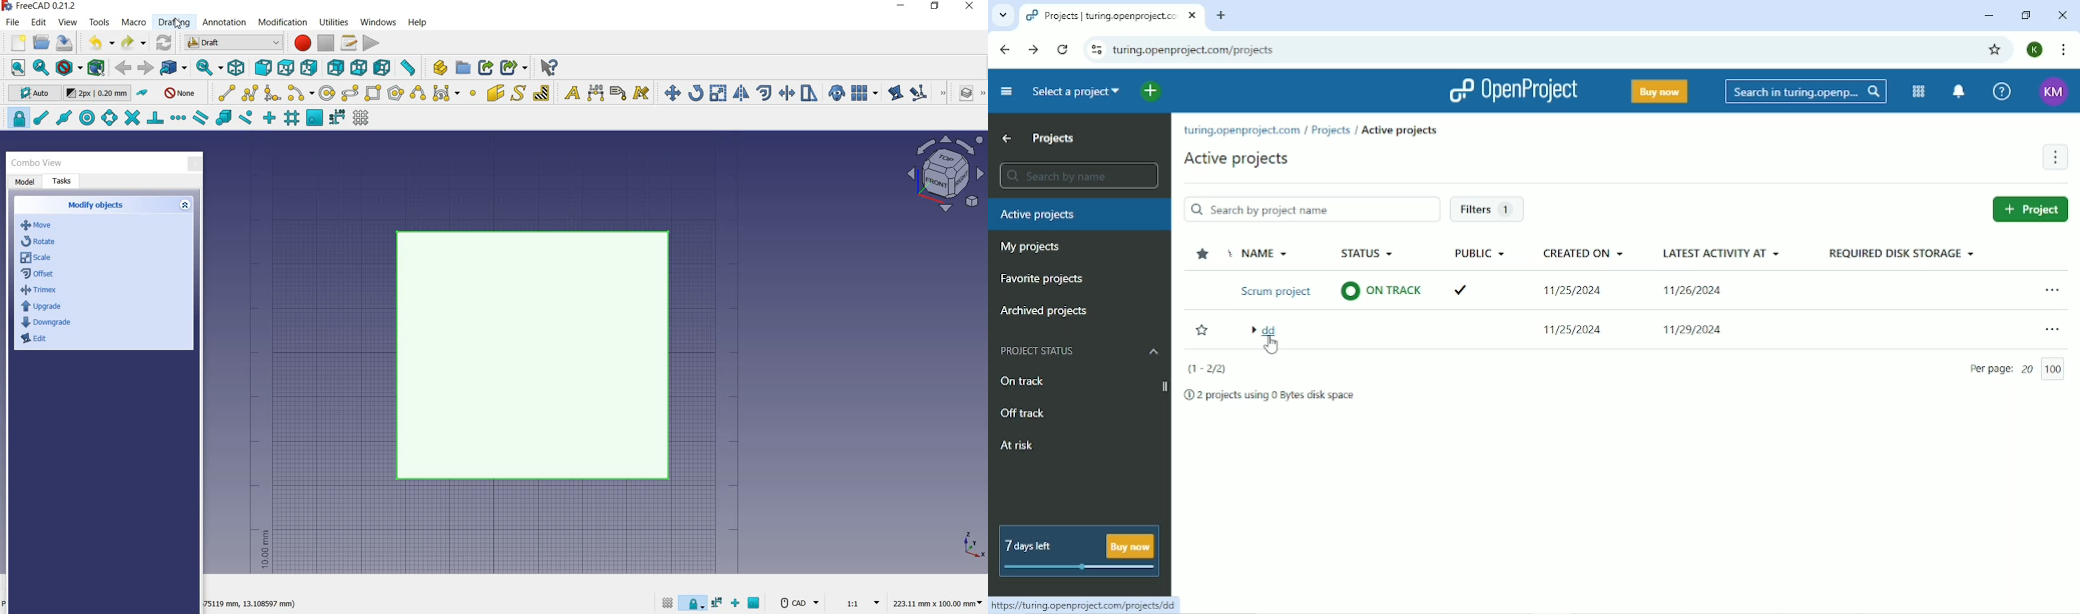  Describe the element at coordinates (895, 94) in the screenshot. I see `edit` at that location.